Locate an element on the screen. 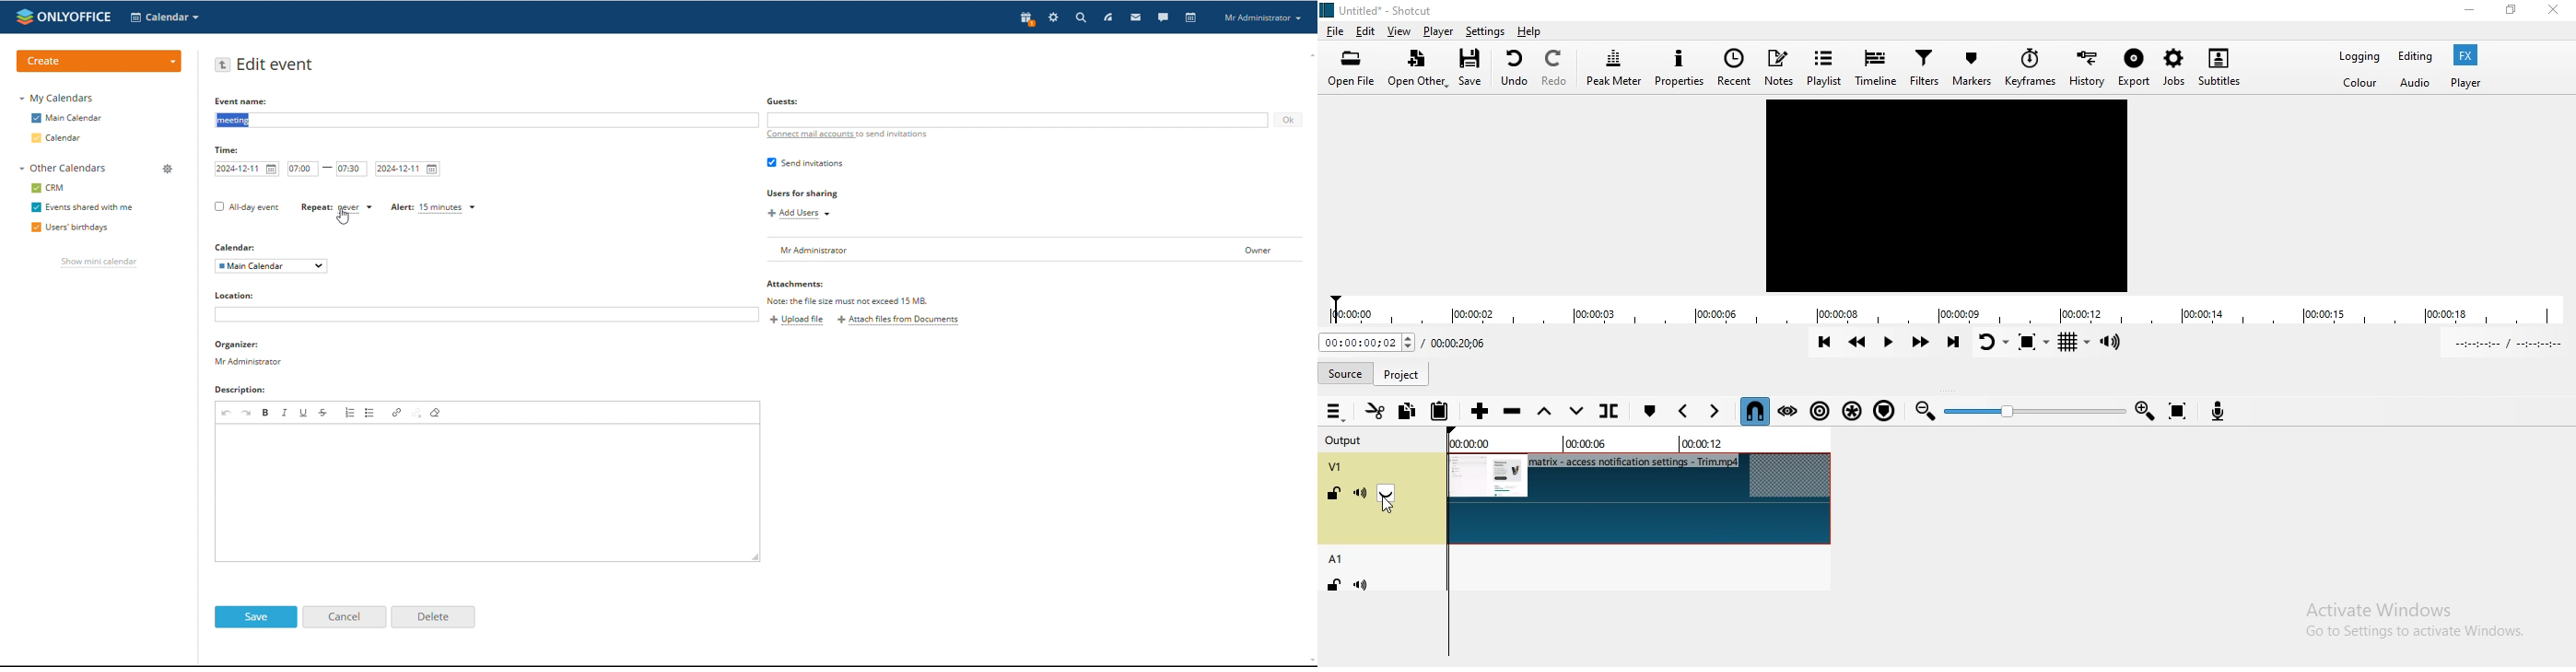  alert type is located at coordinates (433, 208).